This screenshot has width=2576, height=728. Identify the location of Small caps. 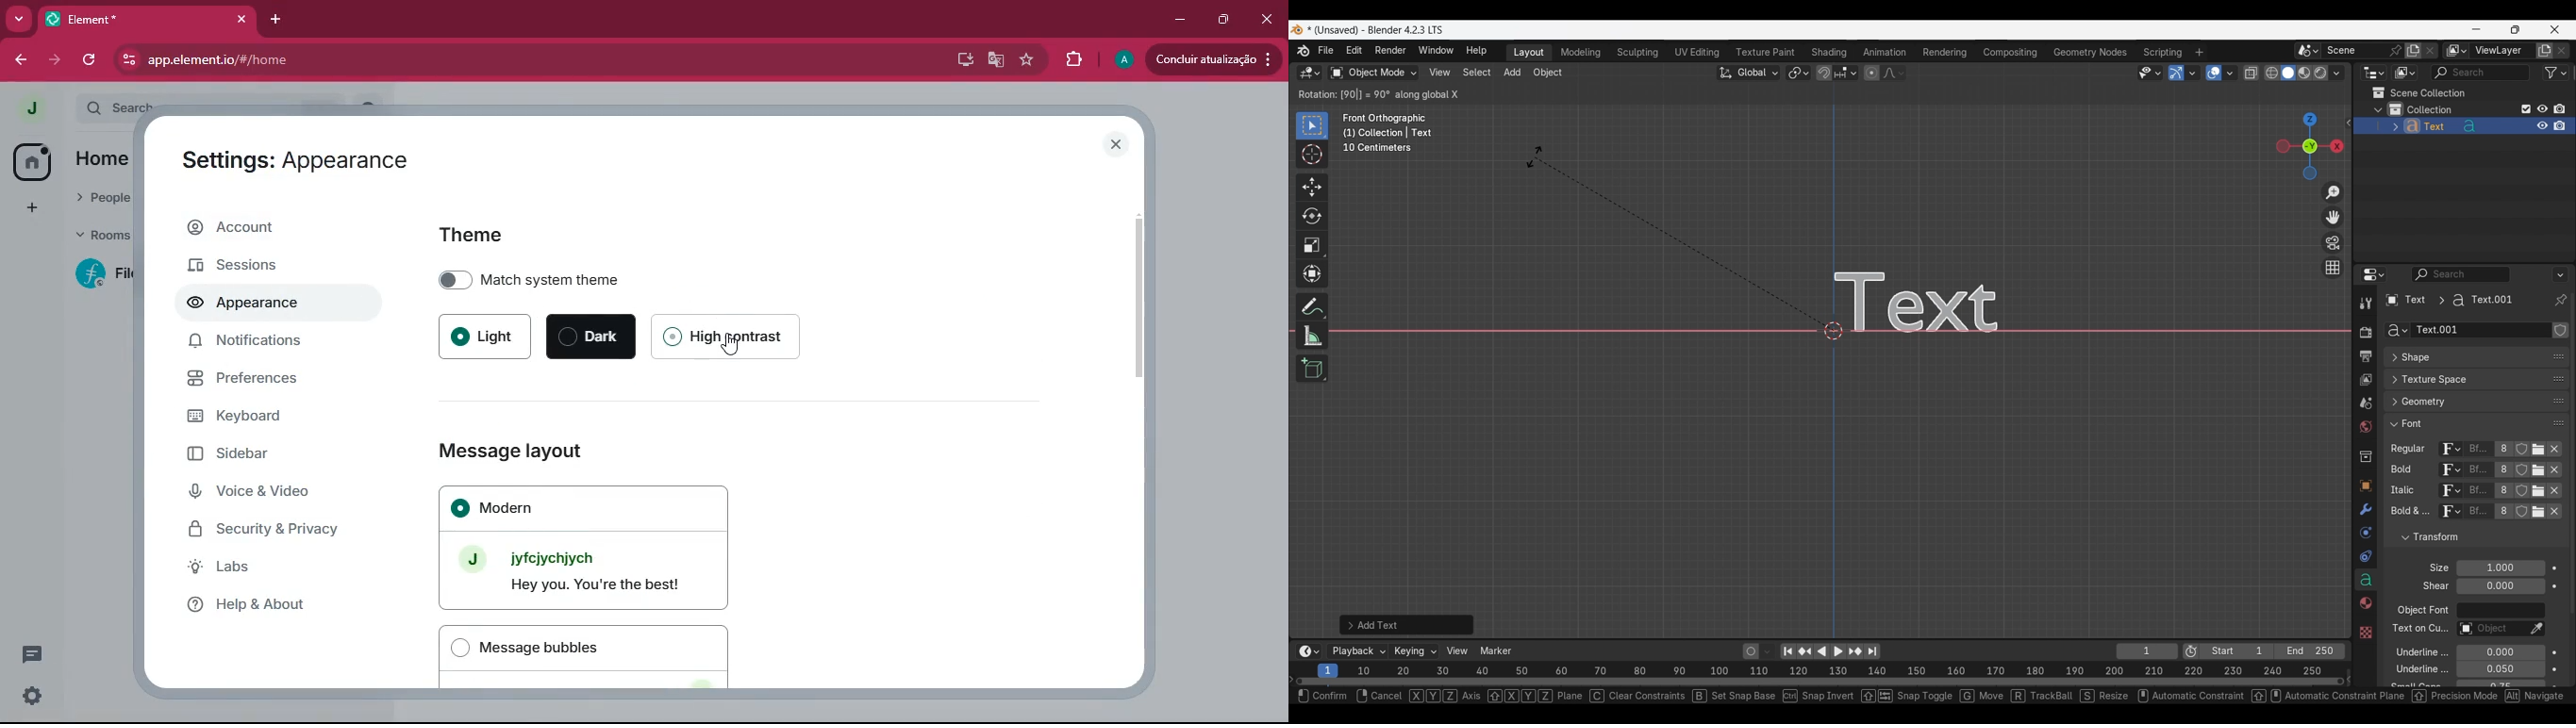
(2500, 684).